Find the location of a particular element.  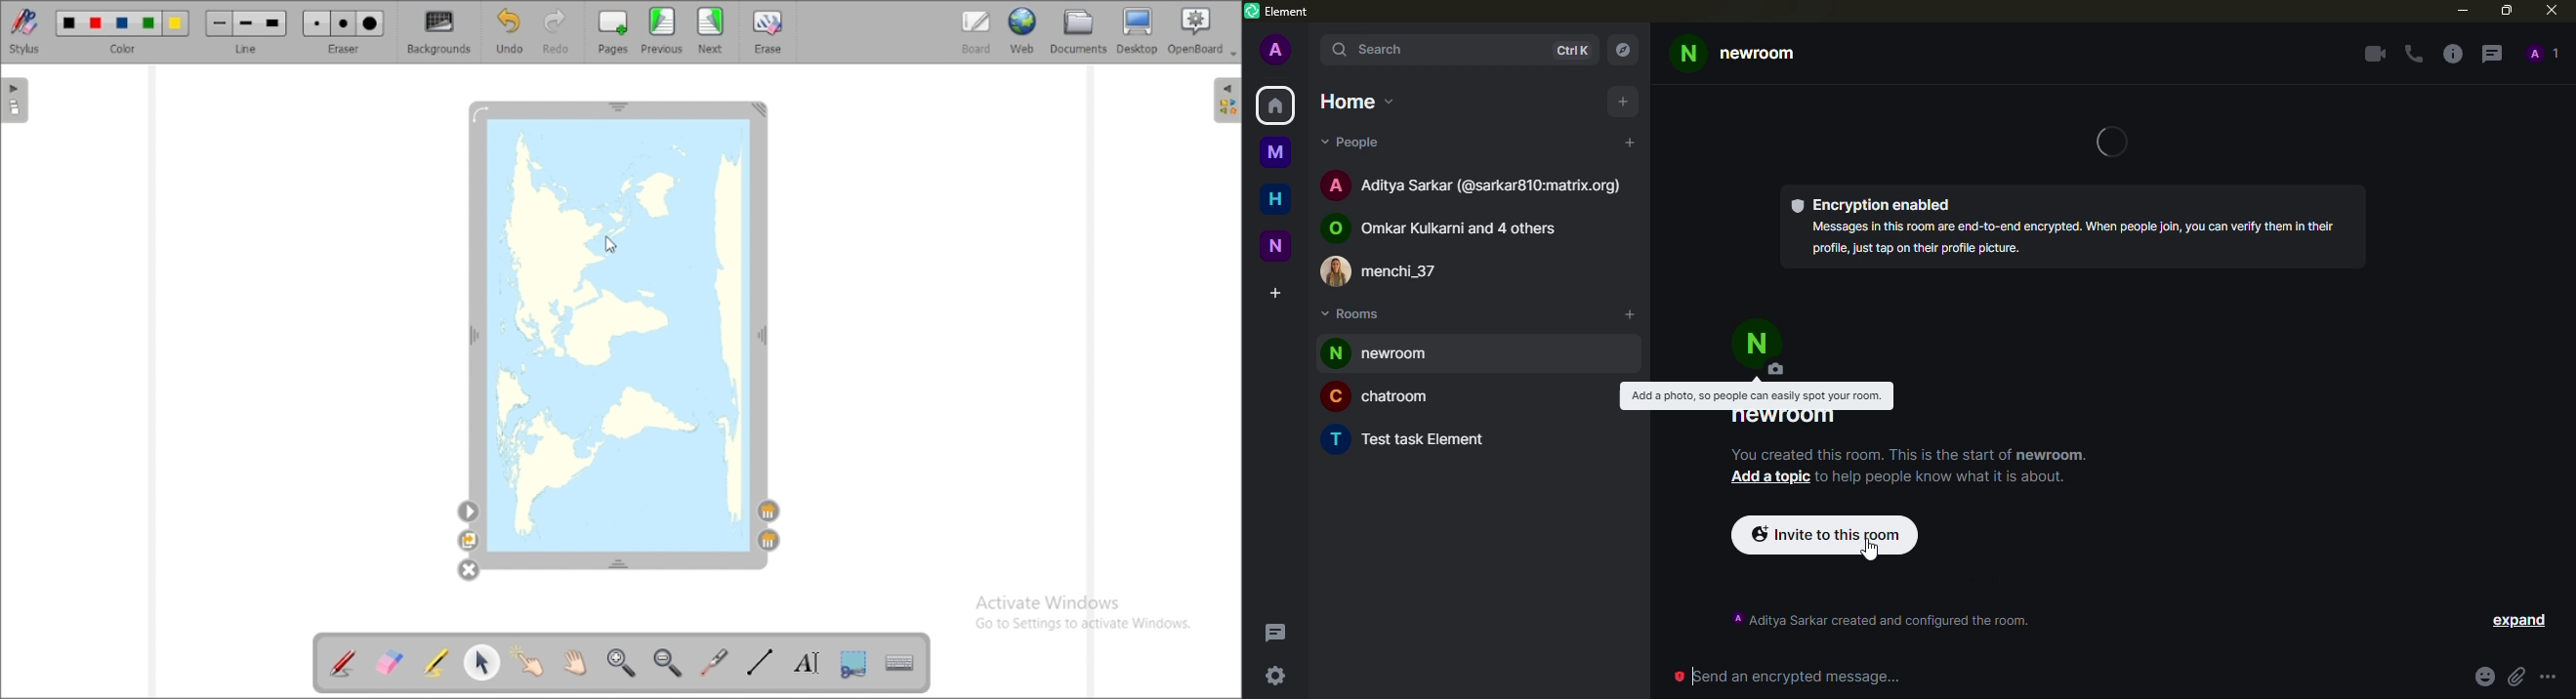

capture part of the screen is located at coordinates (855, 664).